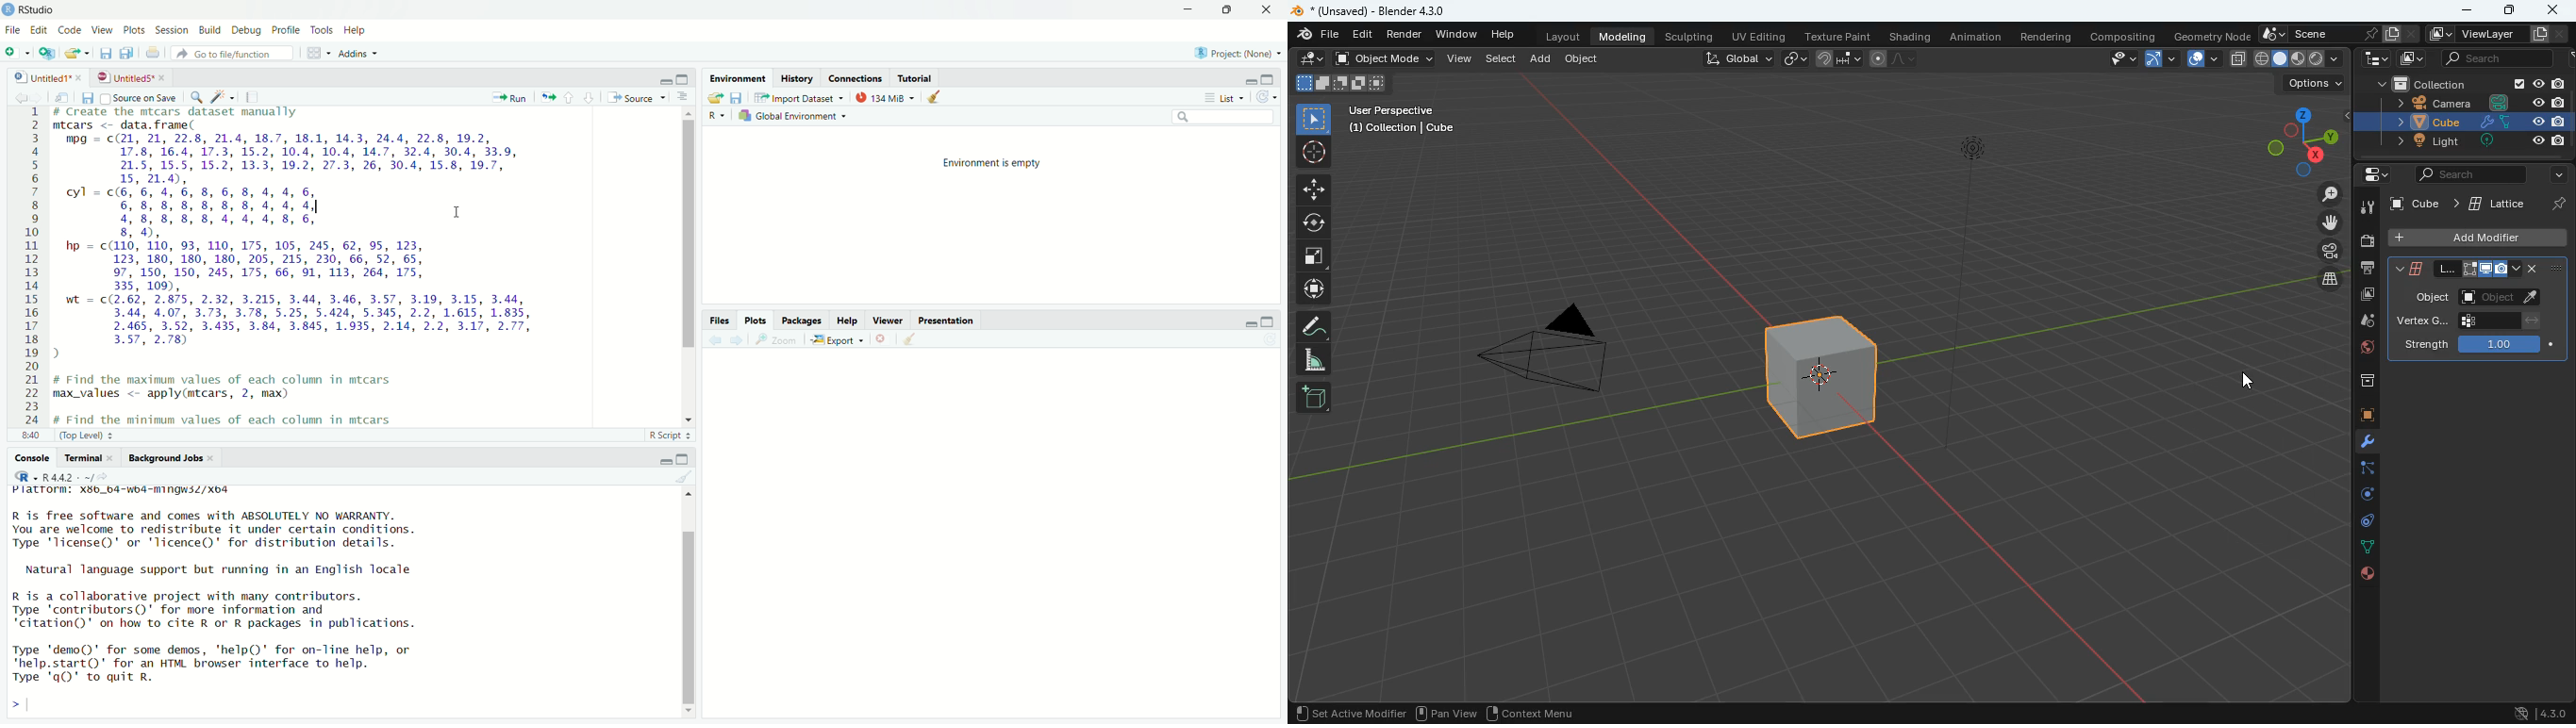  What do you see at coordinates (883, 99) in the screenshot?
I see `134 MIB ~` at bounding box center [883, 99].